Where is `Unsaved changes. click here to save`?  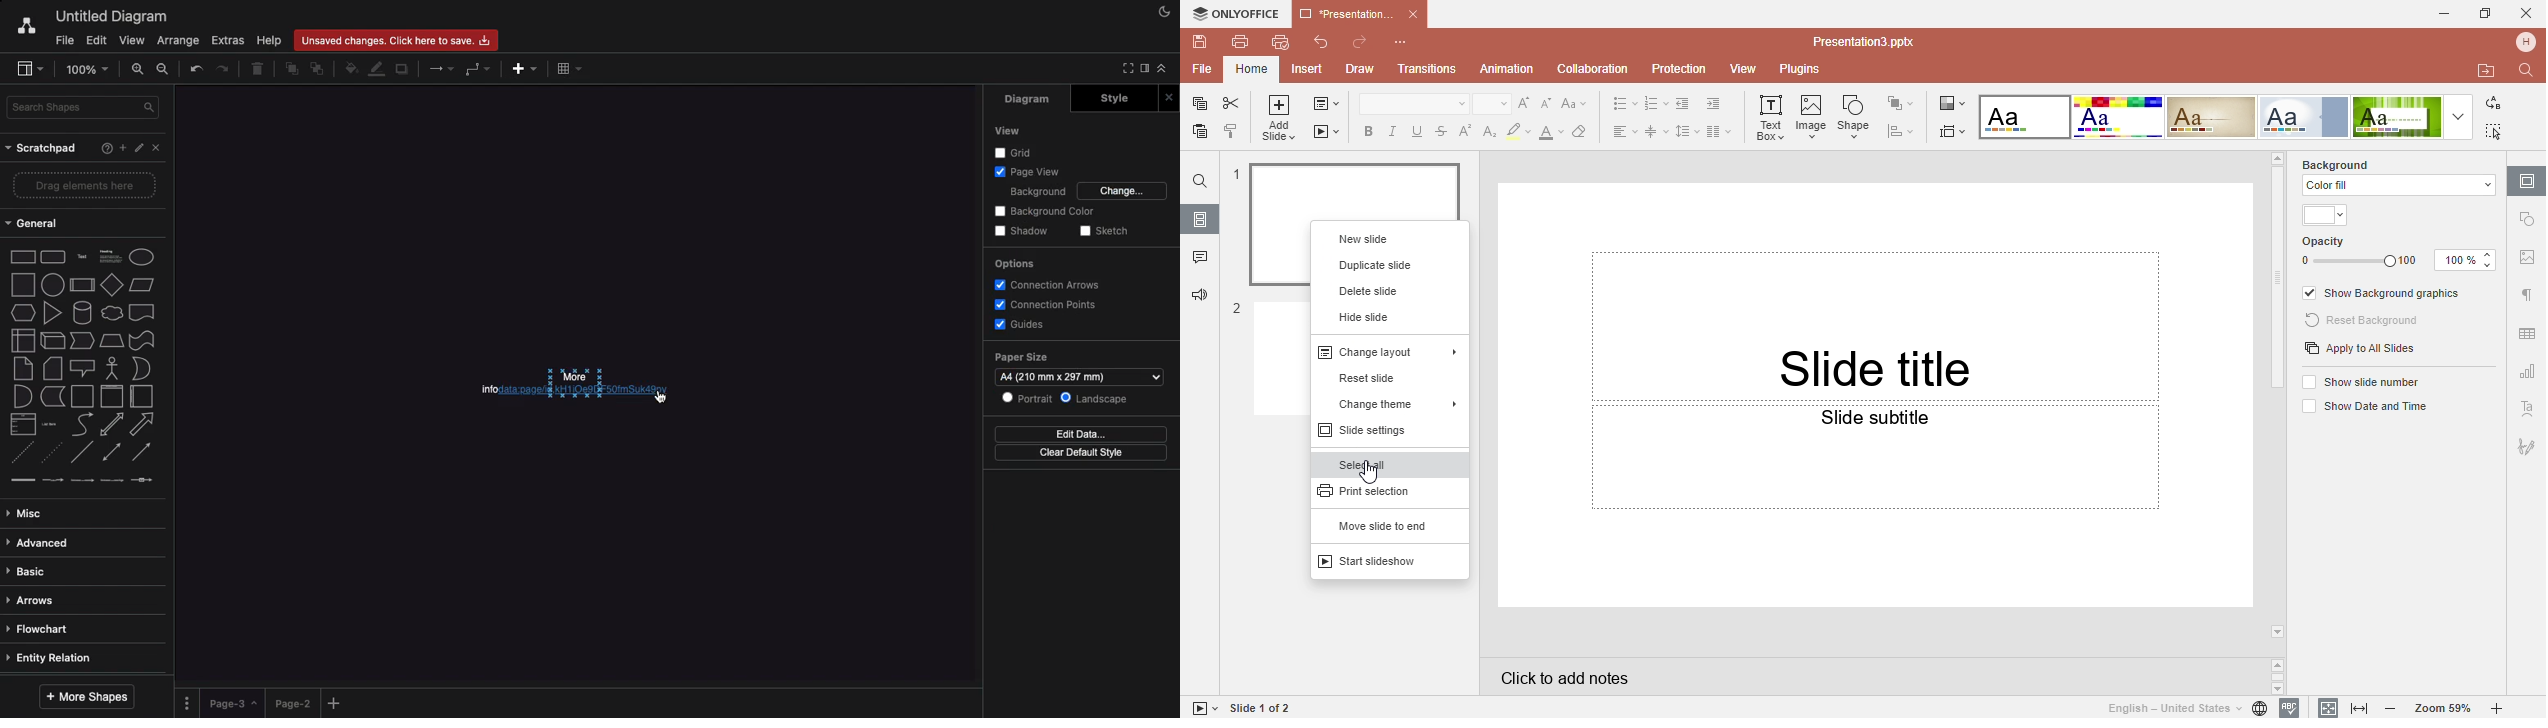 Unsaved changes. click here to save is located at coordinates (394, 39).